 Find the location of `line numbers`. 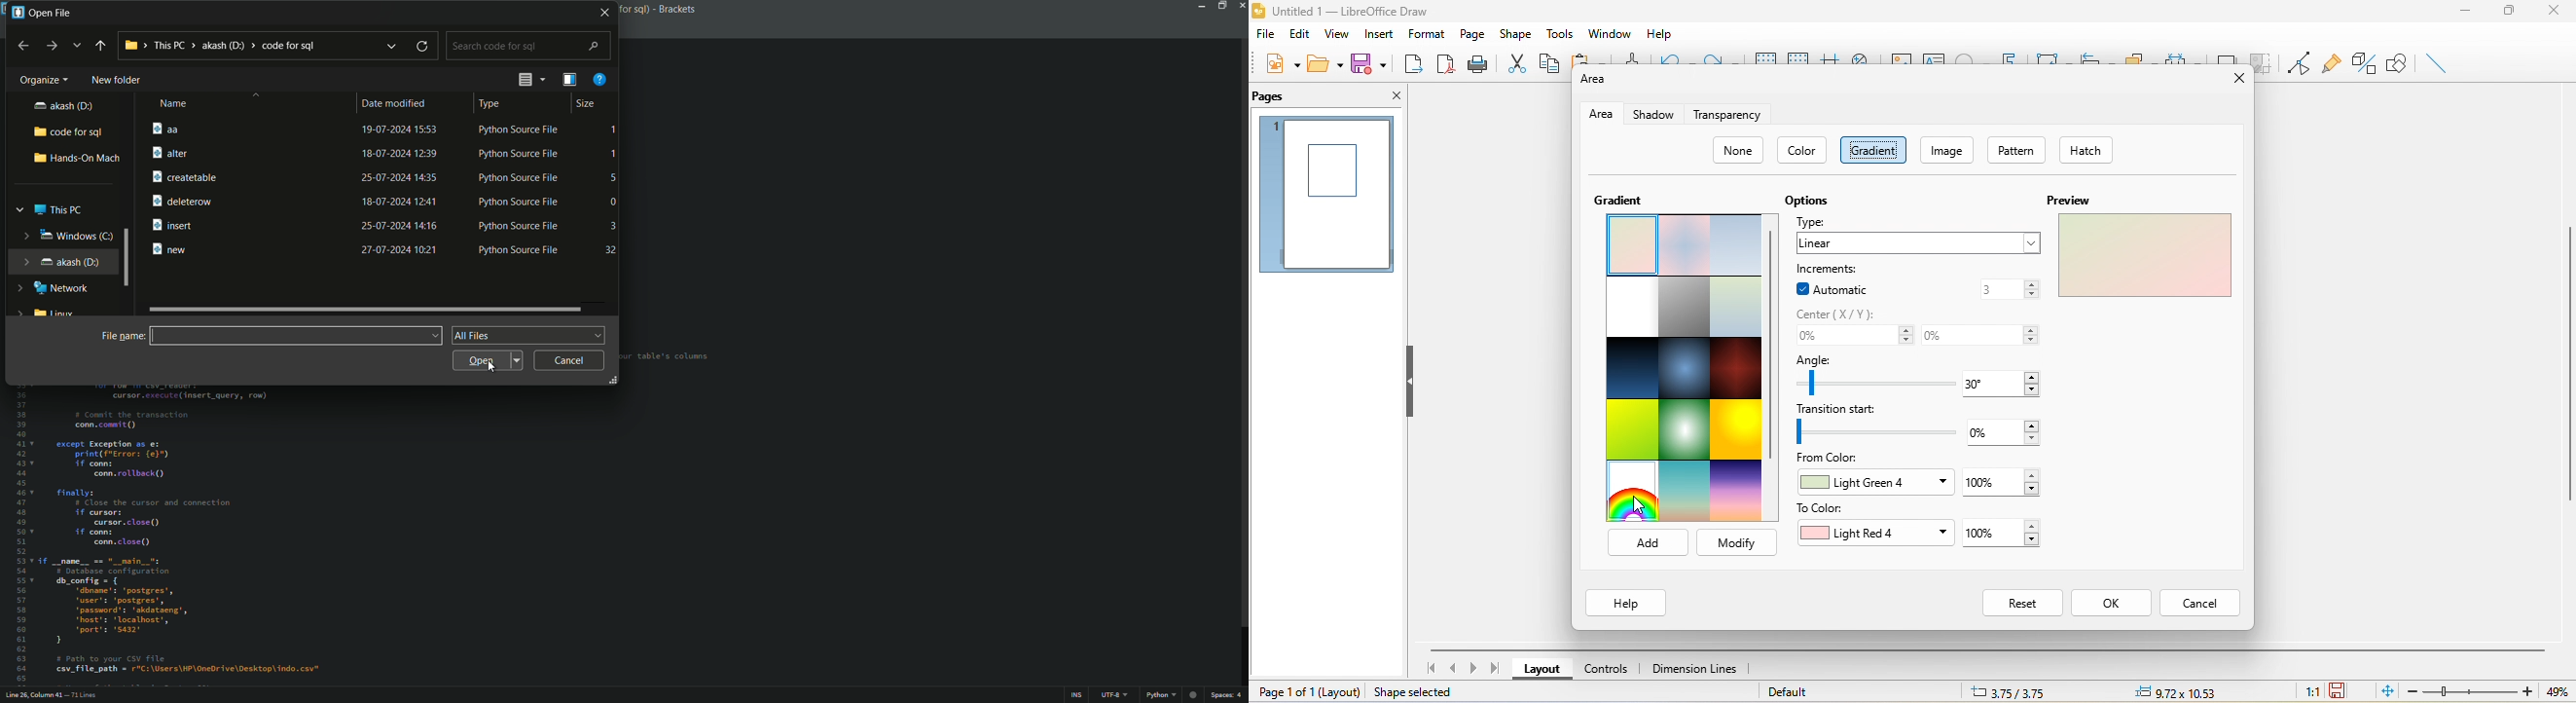

line numbers is located at coordinates (18, 537).